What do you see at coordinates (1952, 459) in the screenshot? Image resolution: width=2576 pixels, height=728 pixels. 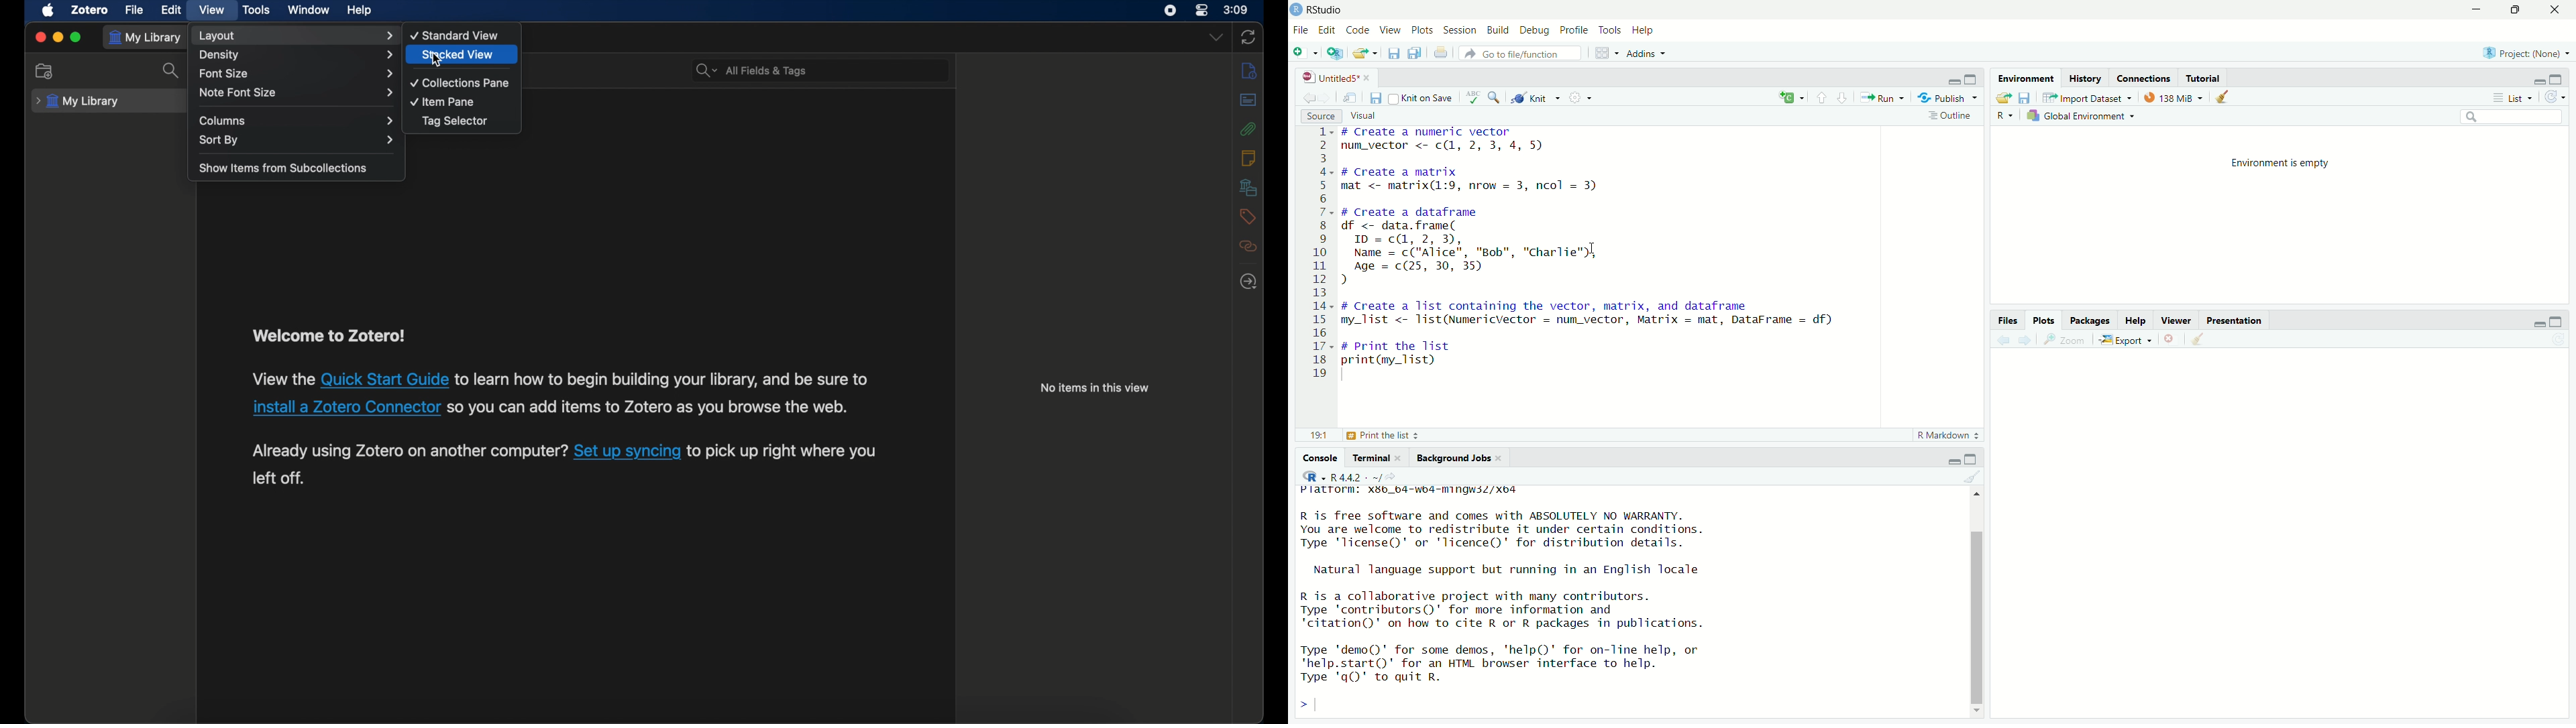 I see `minimise` at bounding box center [1952, 459].